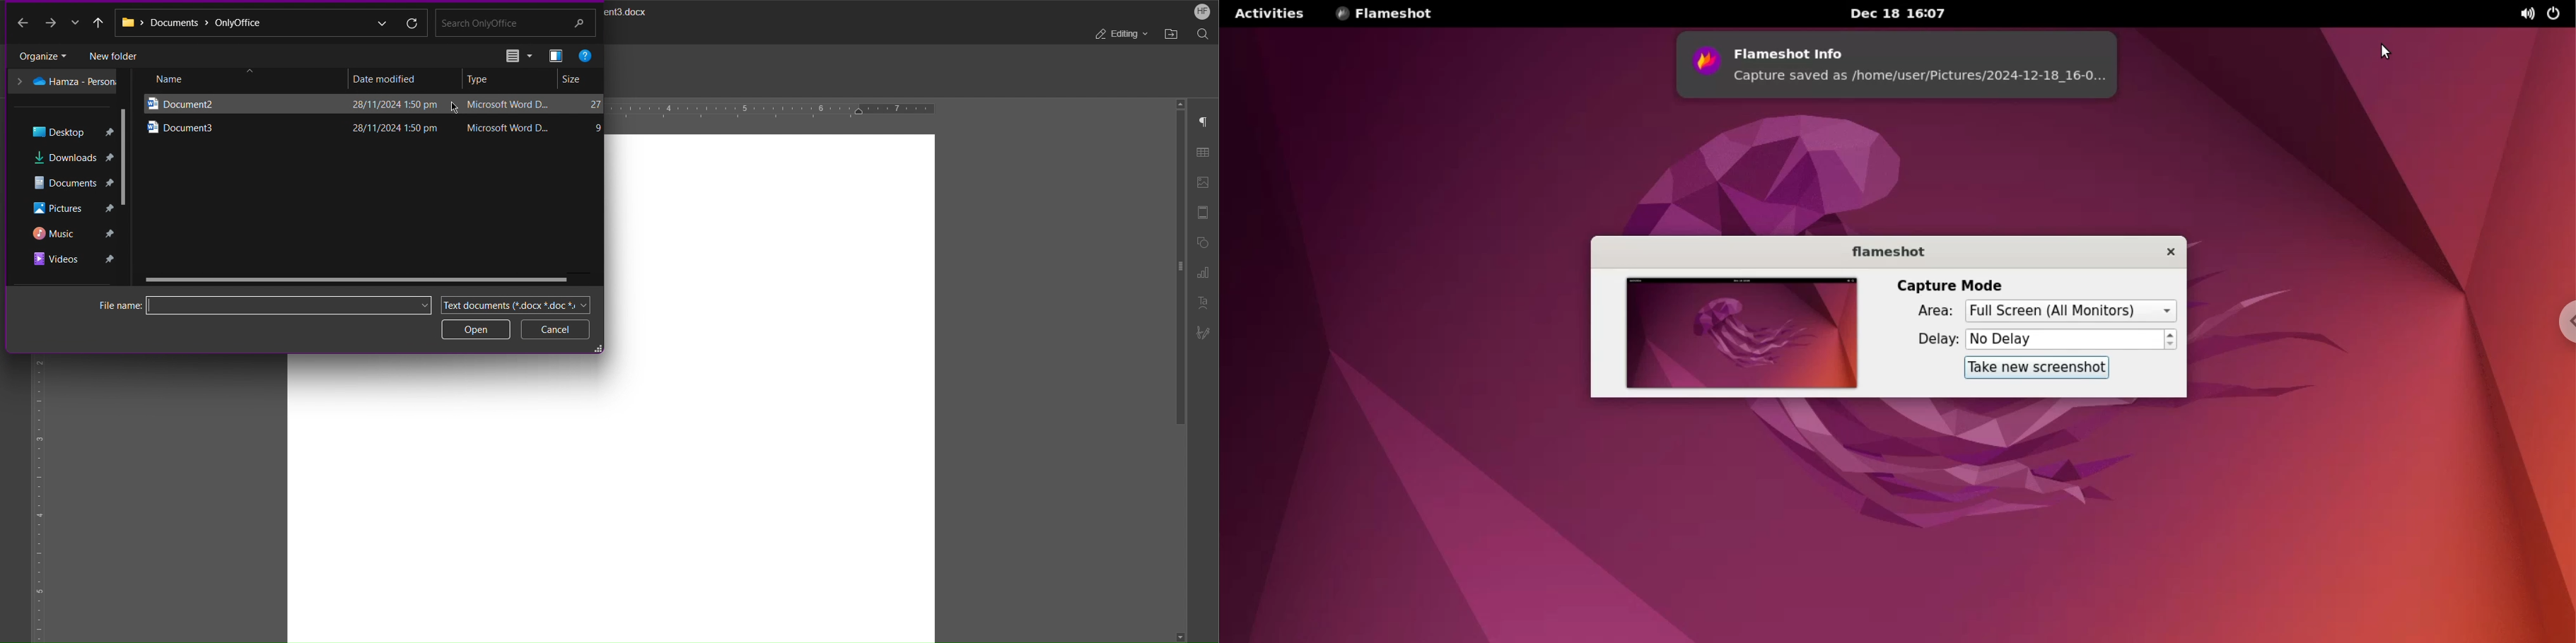 This screenshot has height=644, width=2576. Describe the element at coordinates (1204, 302) in the screenshot. I see `Text Art` at that location.